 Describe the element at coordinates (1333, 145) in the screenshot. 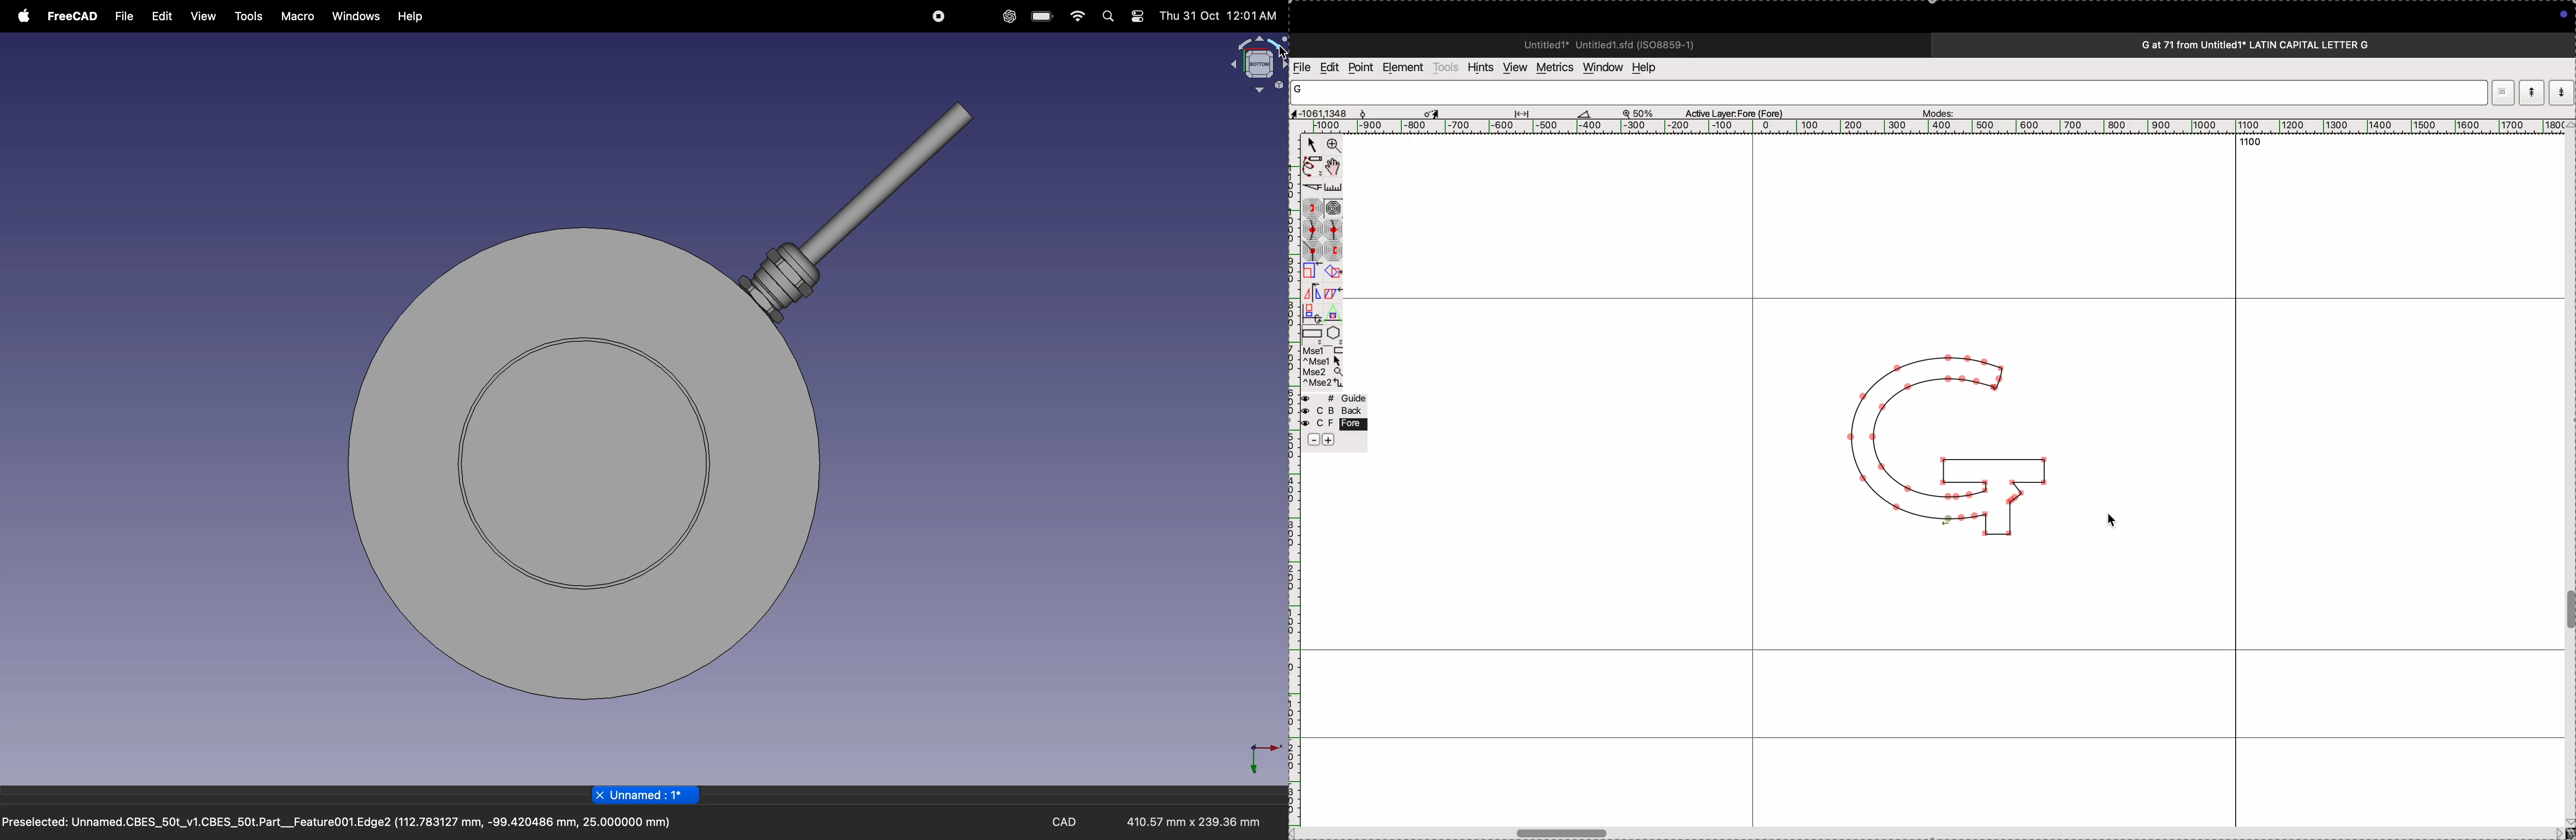

I see `Zoom` at that location.